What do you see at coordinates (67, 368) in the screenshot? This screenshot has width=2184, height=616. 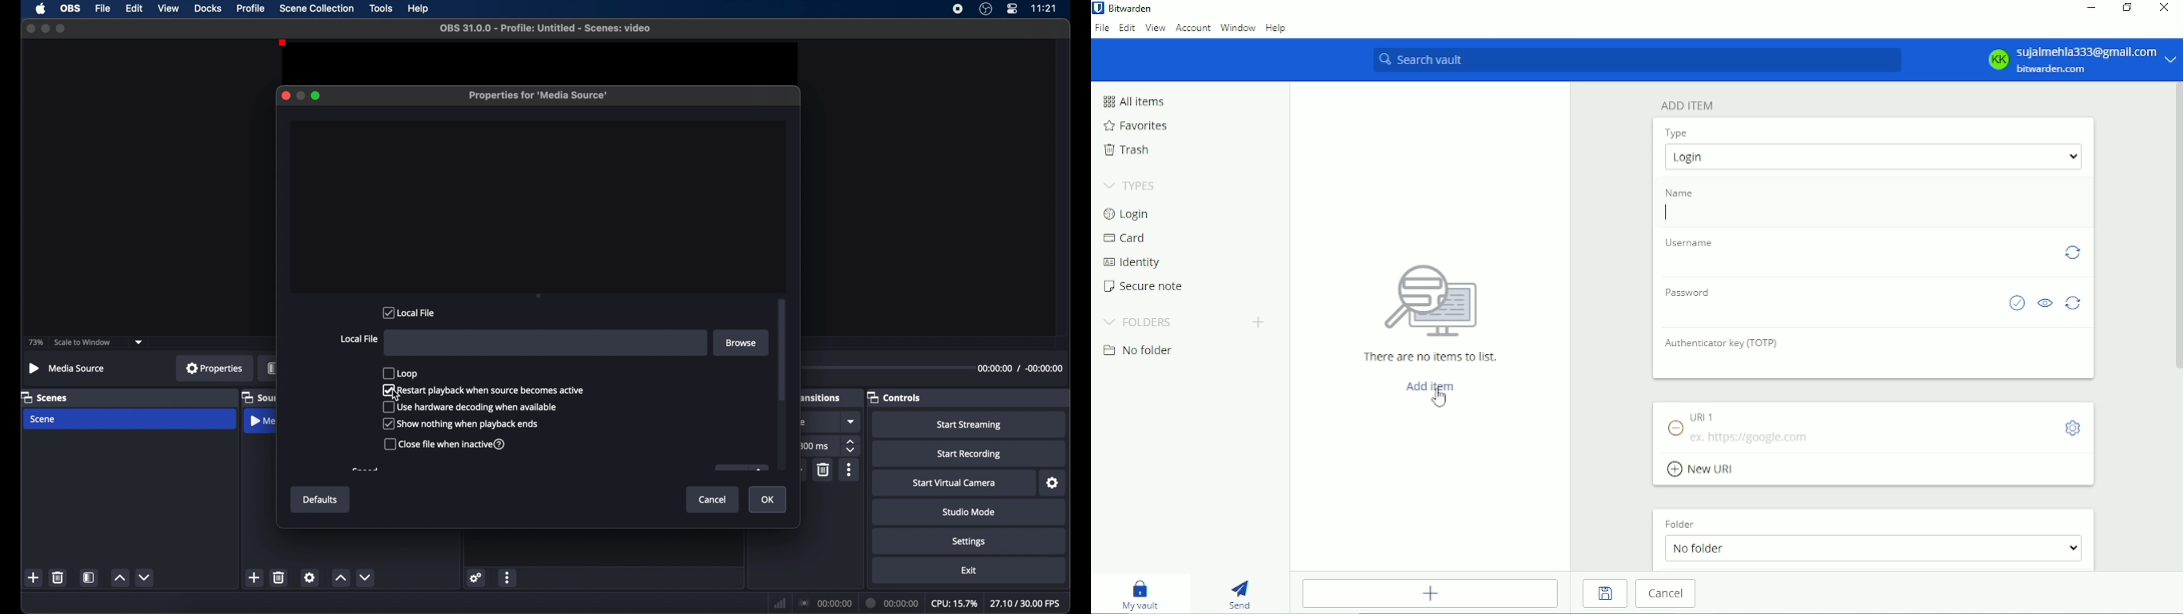 I see `no source selected` at bounding box center [67, 368].